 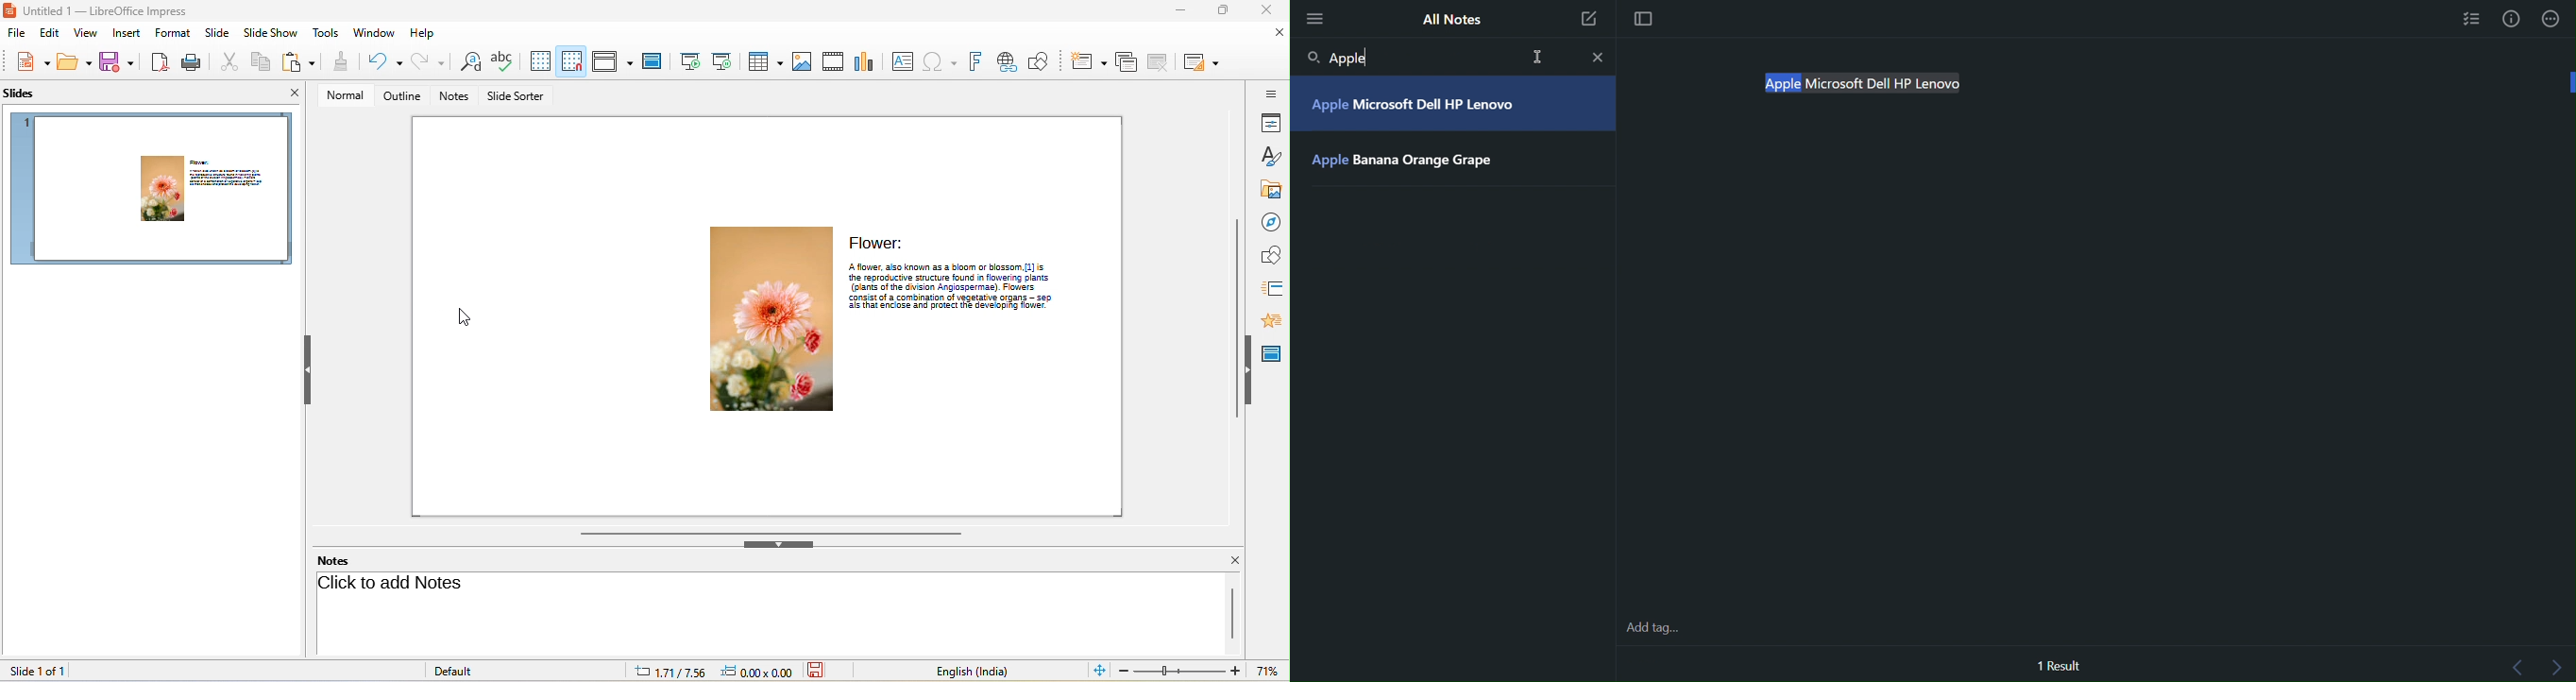 I want to click on table, so click(x=762, y=61).